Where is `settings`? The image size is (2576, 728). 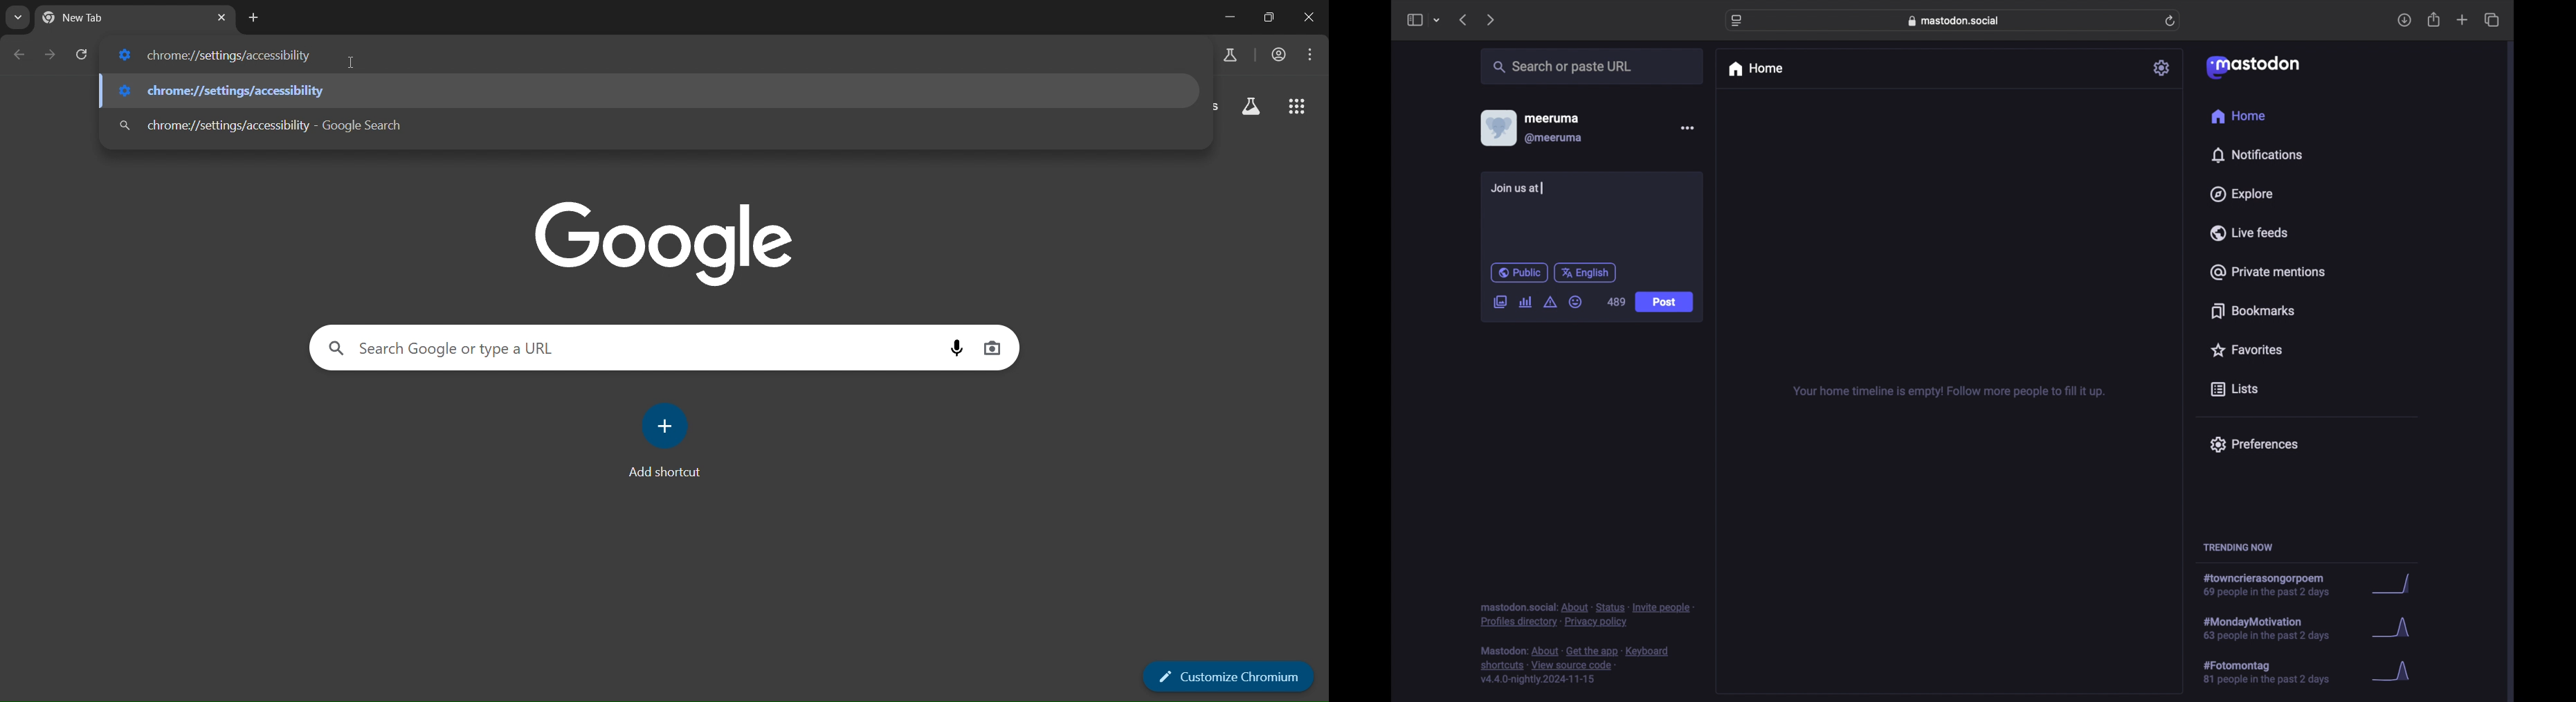 settings is located at coordinates (2163, 68).